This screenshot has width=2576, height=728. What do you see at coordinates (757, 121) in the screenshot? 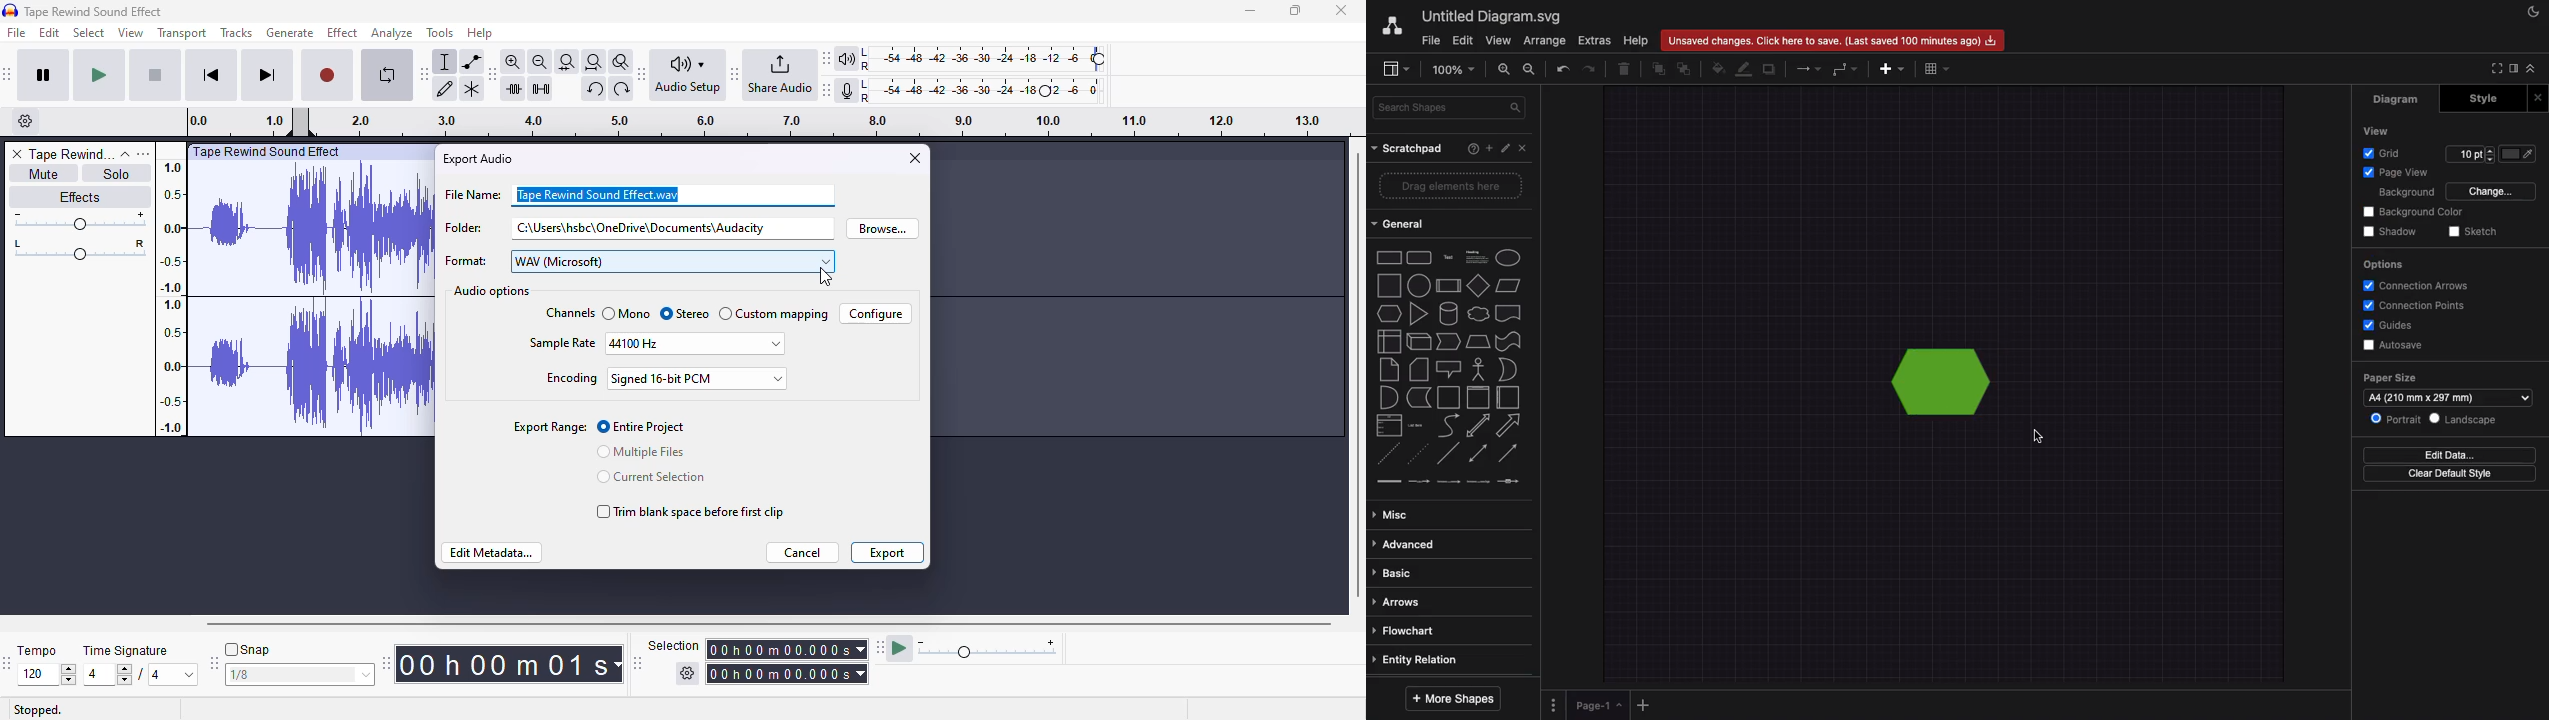
I see `timestamps` at bounding box center [757, 121].